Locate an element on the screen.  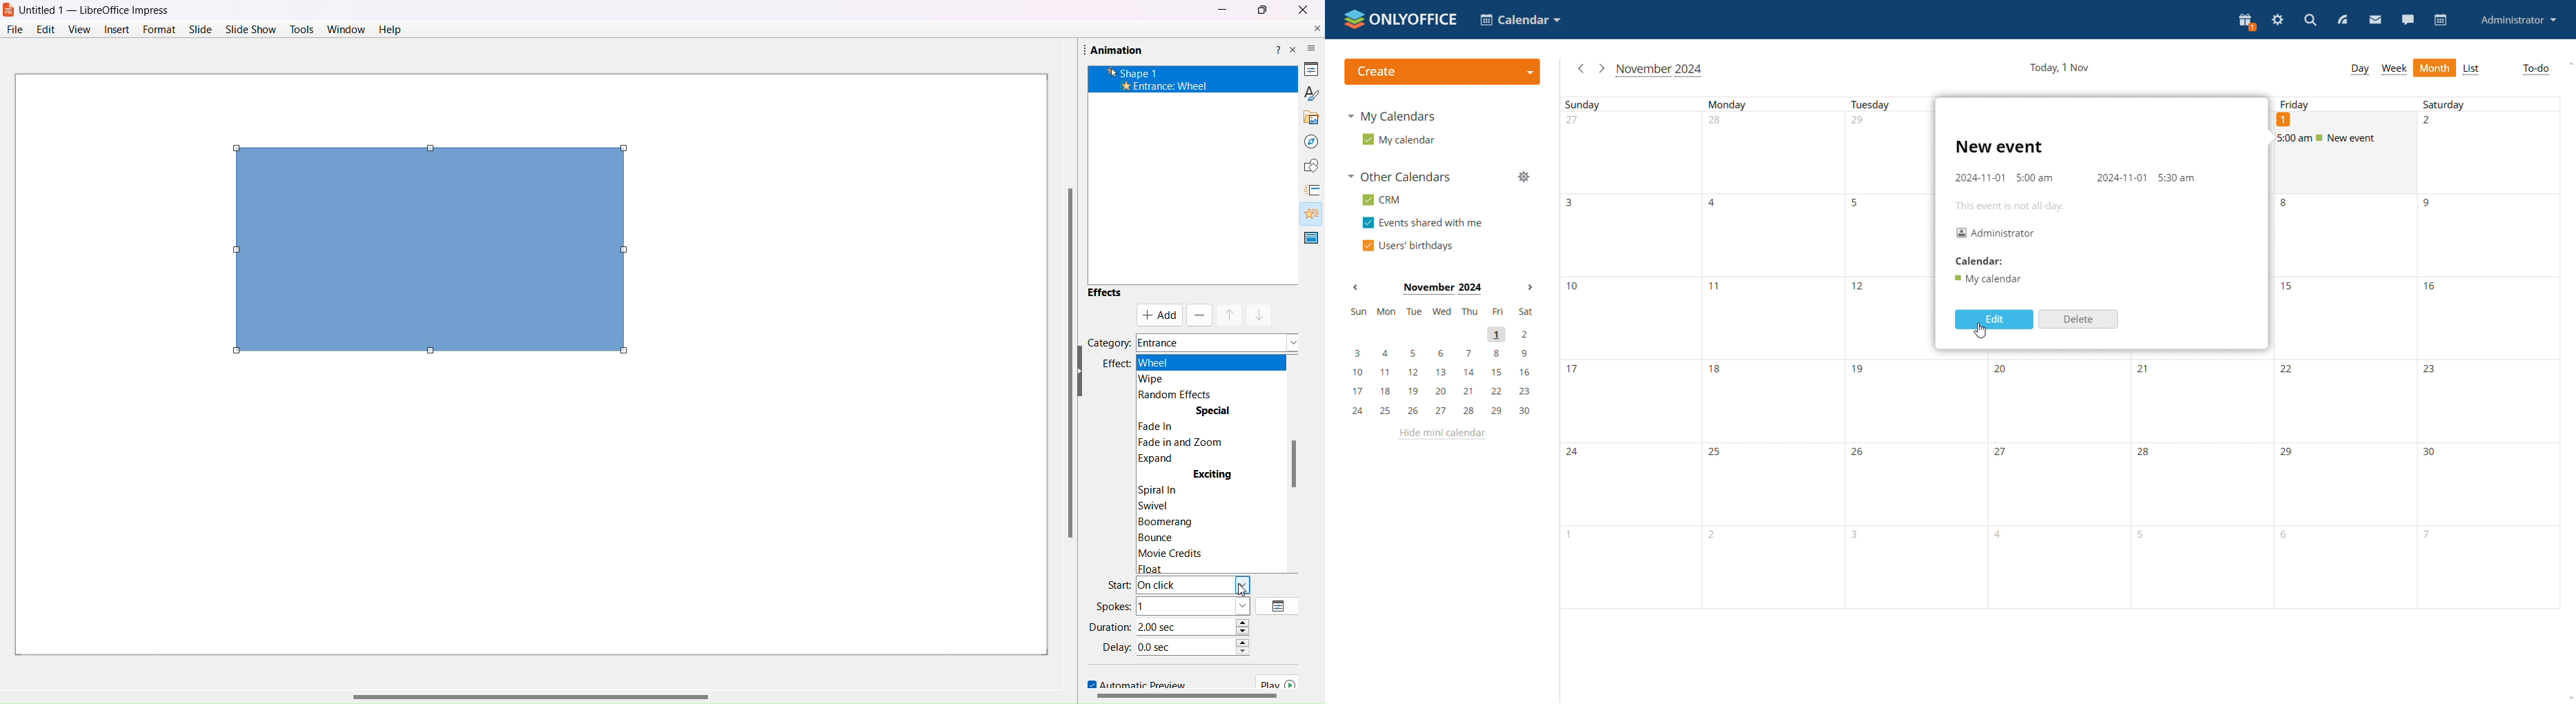
move up is located at coordinates (1230, 315).